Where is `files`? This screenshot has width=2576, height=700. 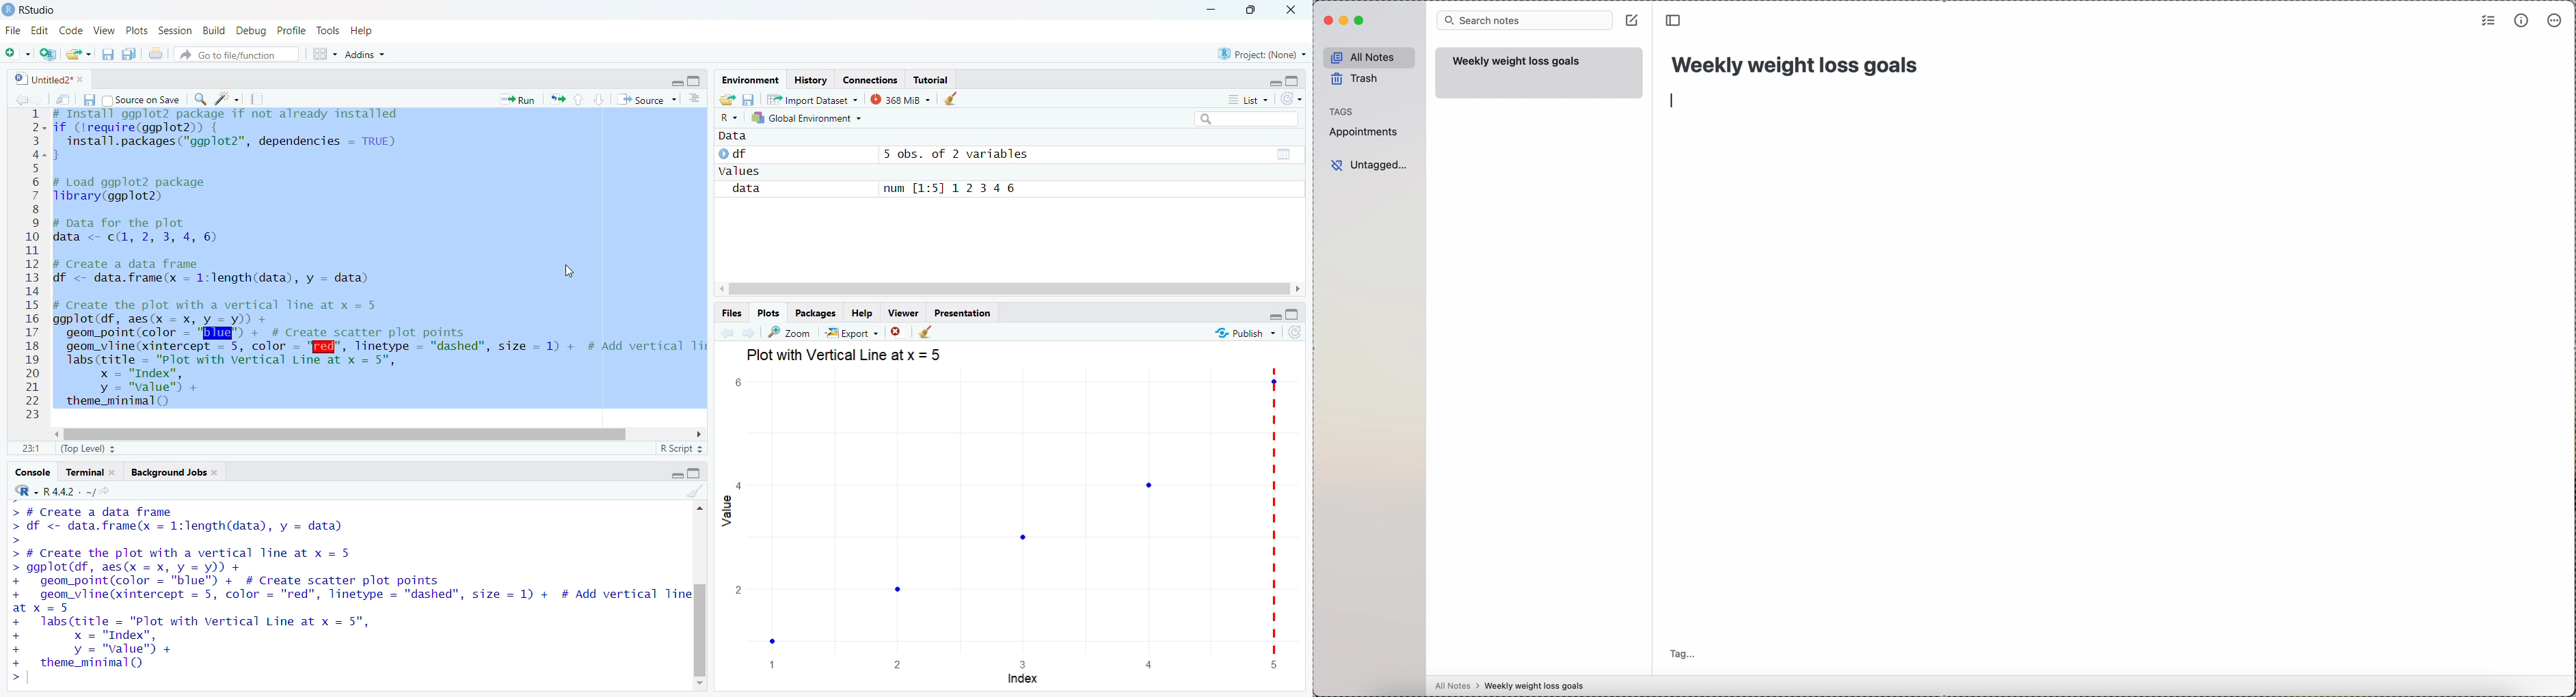
files is located at coordinates (106, 57).